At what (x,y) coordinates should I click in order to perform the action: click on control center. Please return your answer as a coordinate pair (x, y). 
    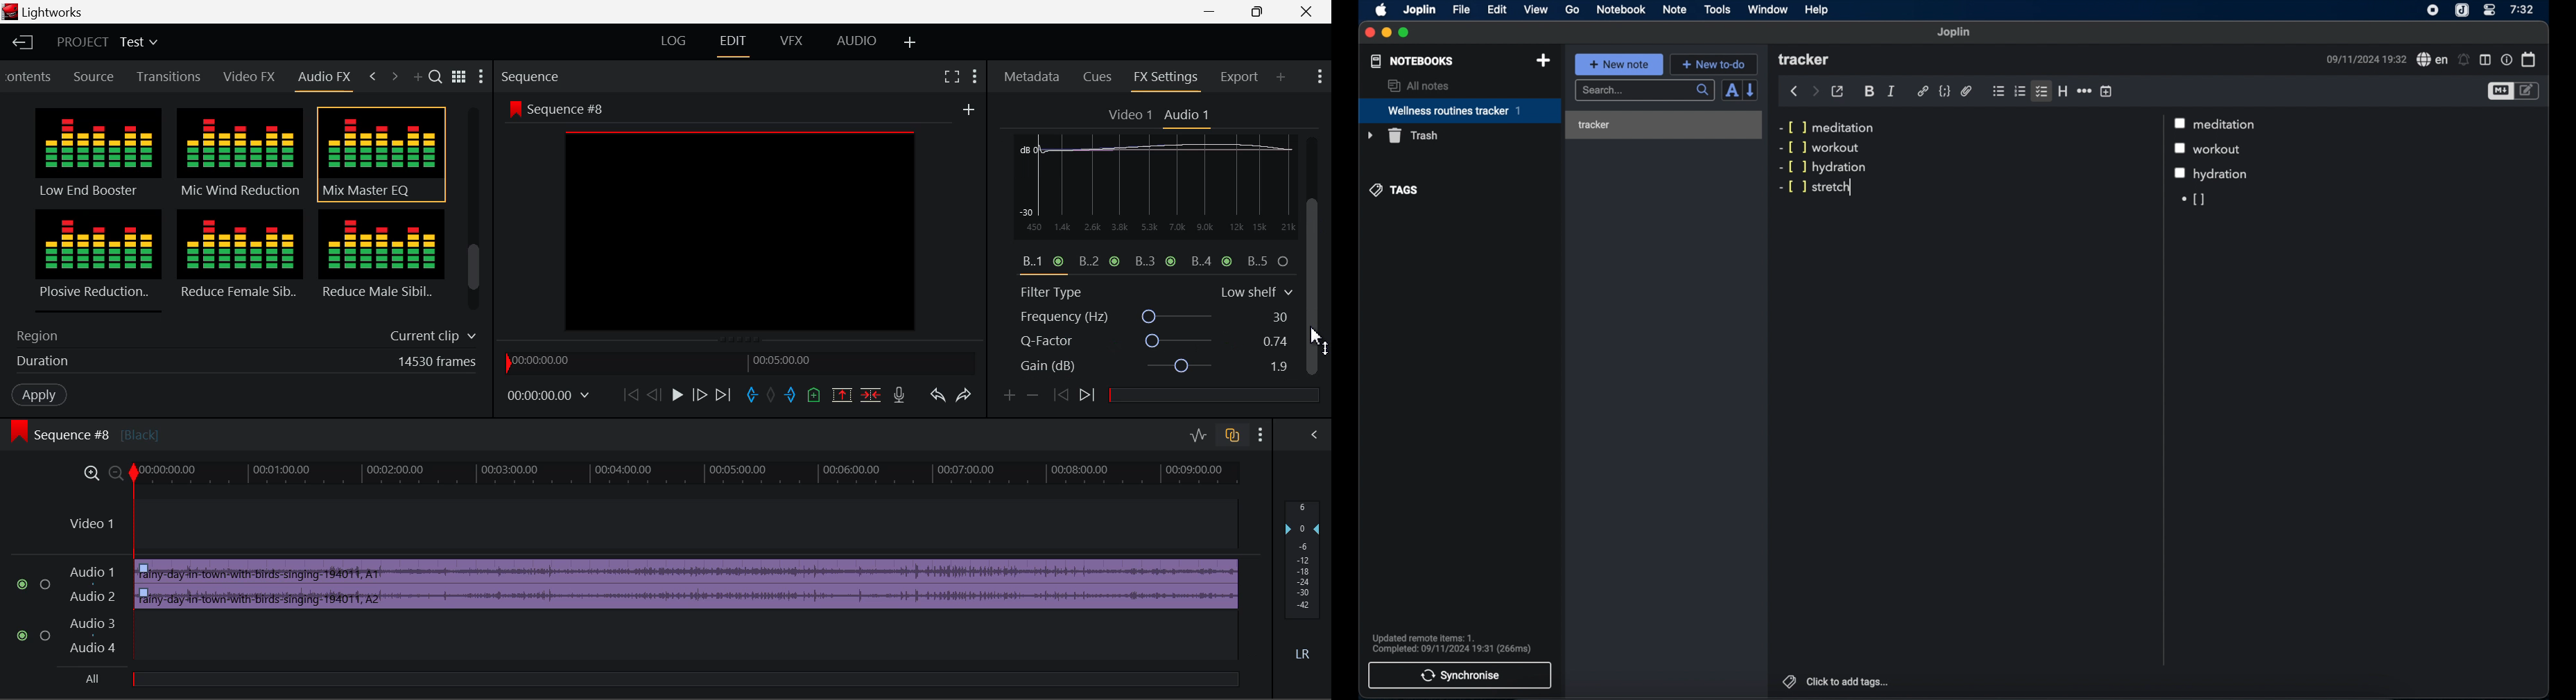
    Looking at the image, I should click on (2490, 10).